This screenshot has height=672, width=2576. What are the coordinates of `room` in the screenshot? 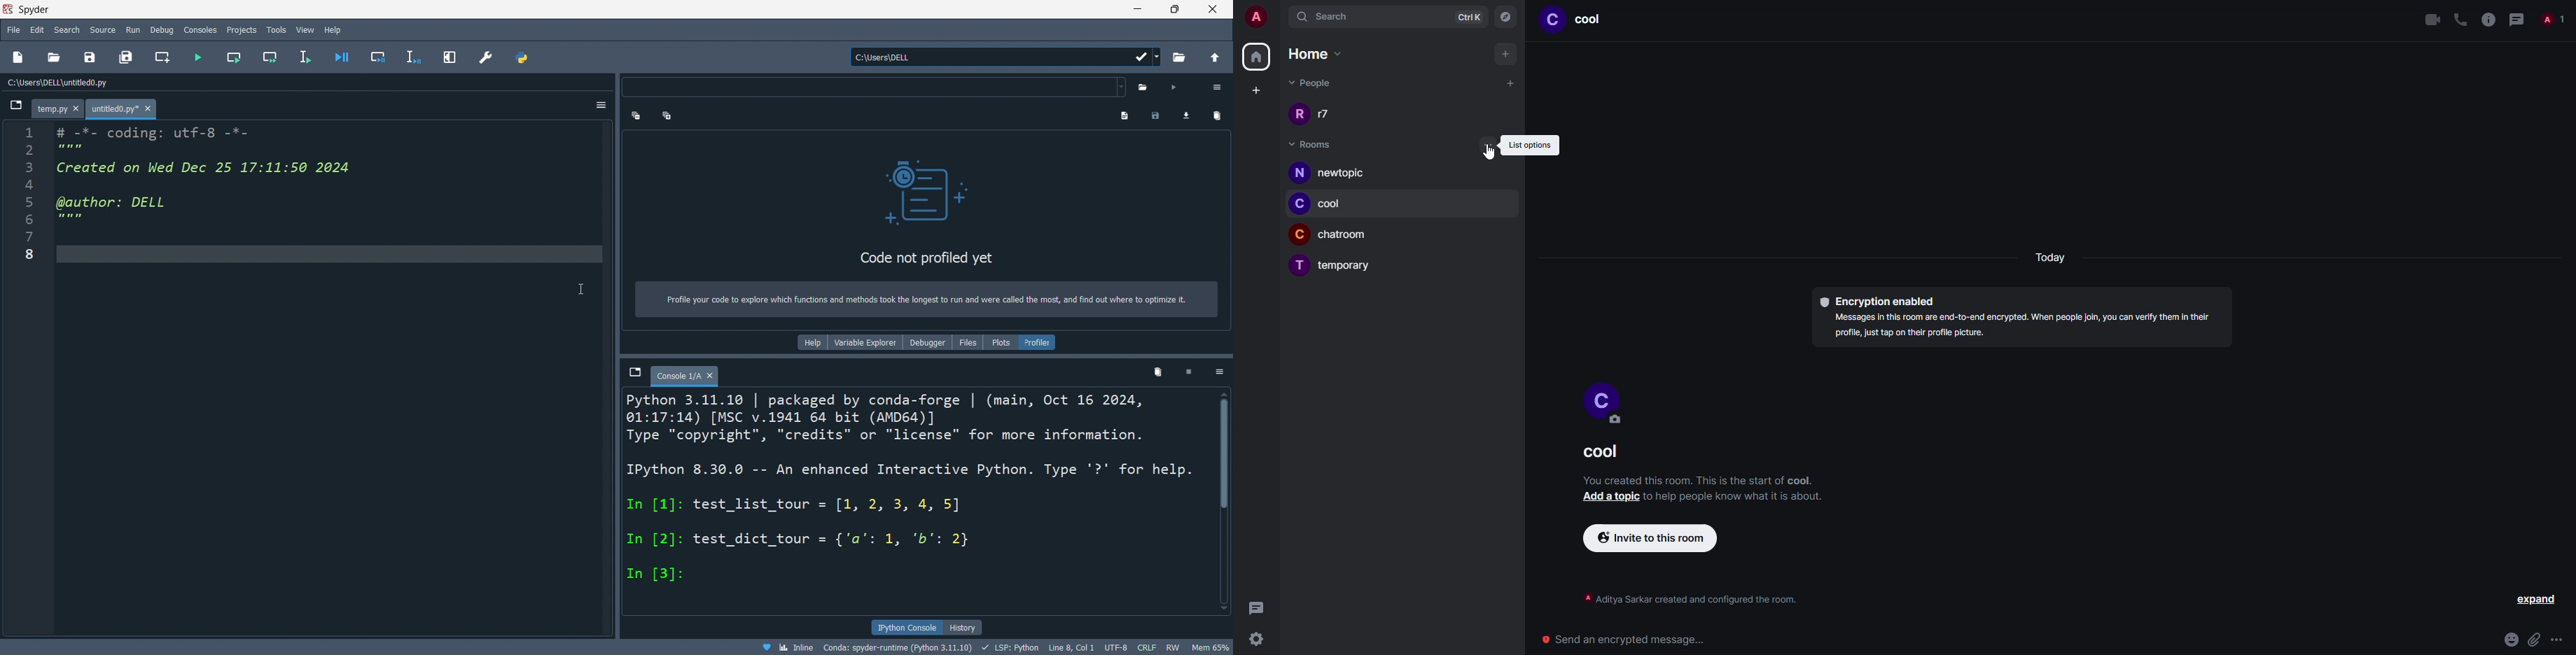 It's located at (1592, 20).